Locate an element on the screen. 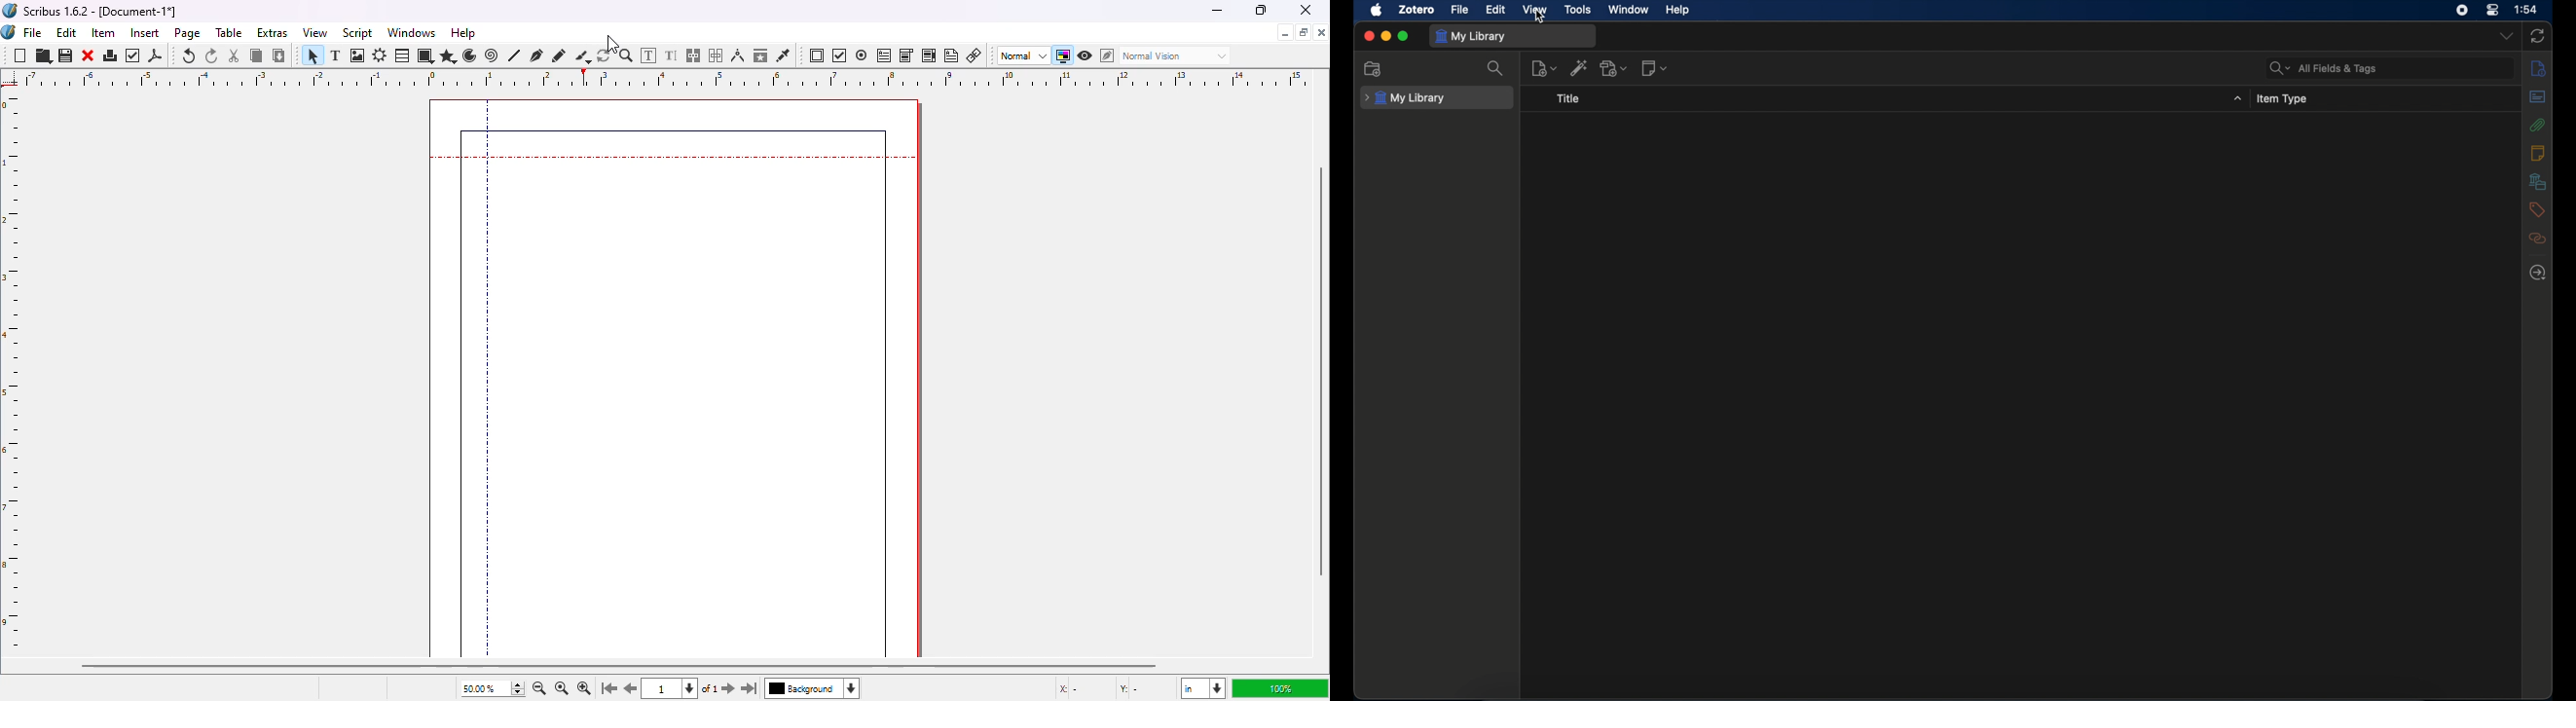  vertical guide is located at coordinates (489, 123).